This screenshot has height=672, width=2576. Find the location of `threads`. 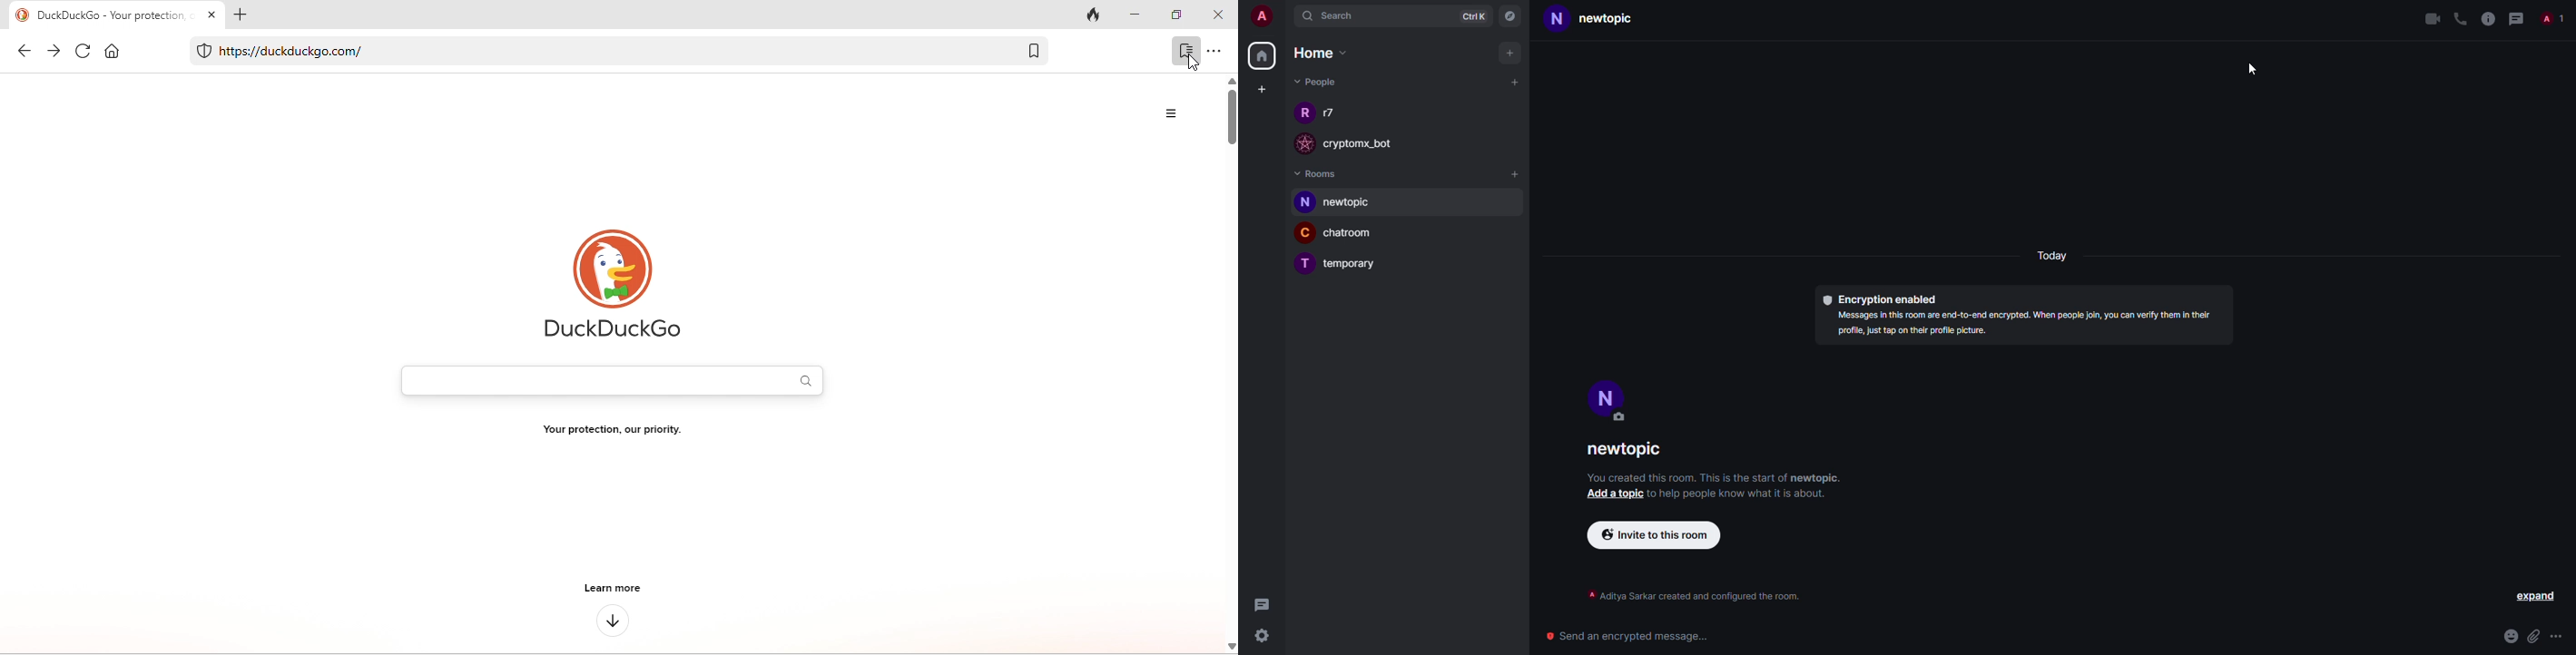

threads is located at coordinates (1262, 604).